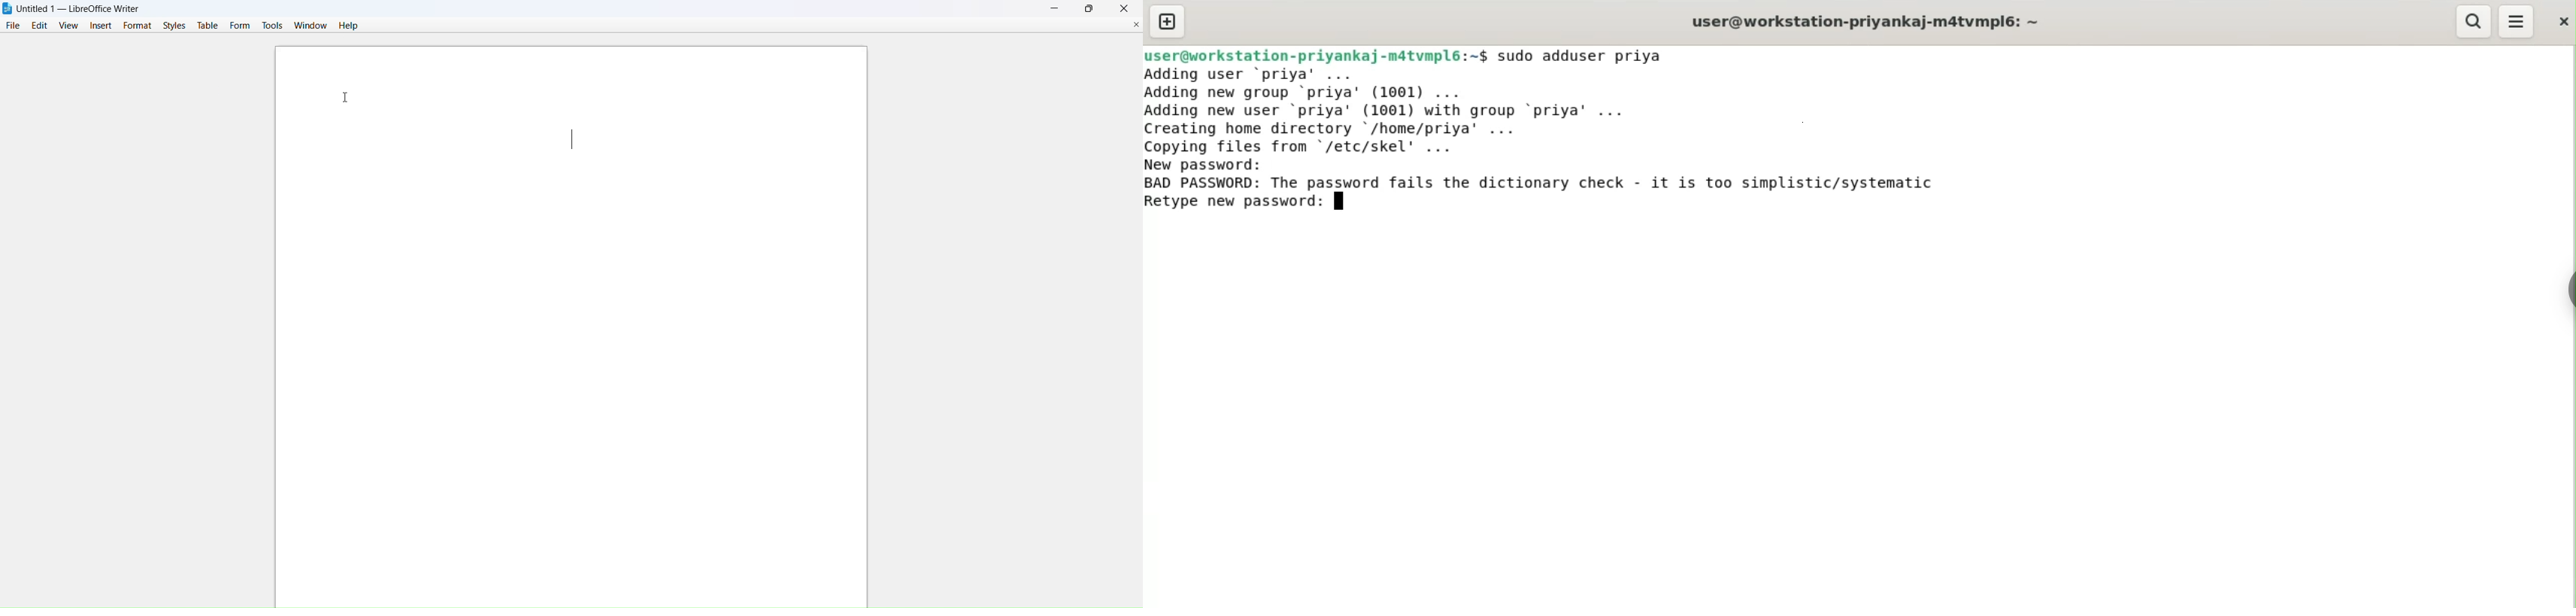 The width and height of the screenshot is (2576, 616). What do you see at coordinates (139, 26) in the screenshot?
I see `format` at bounding box center [139, 26].